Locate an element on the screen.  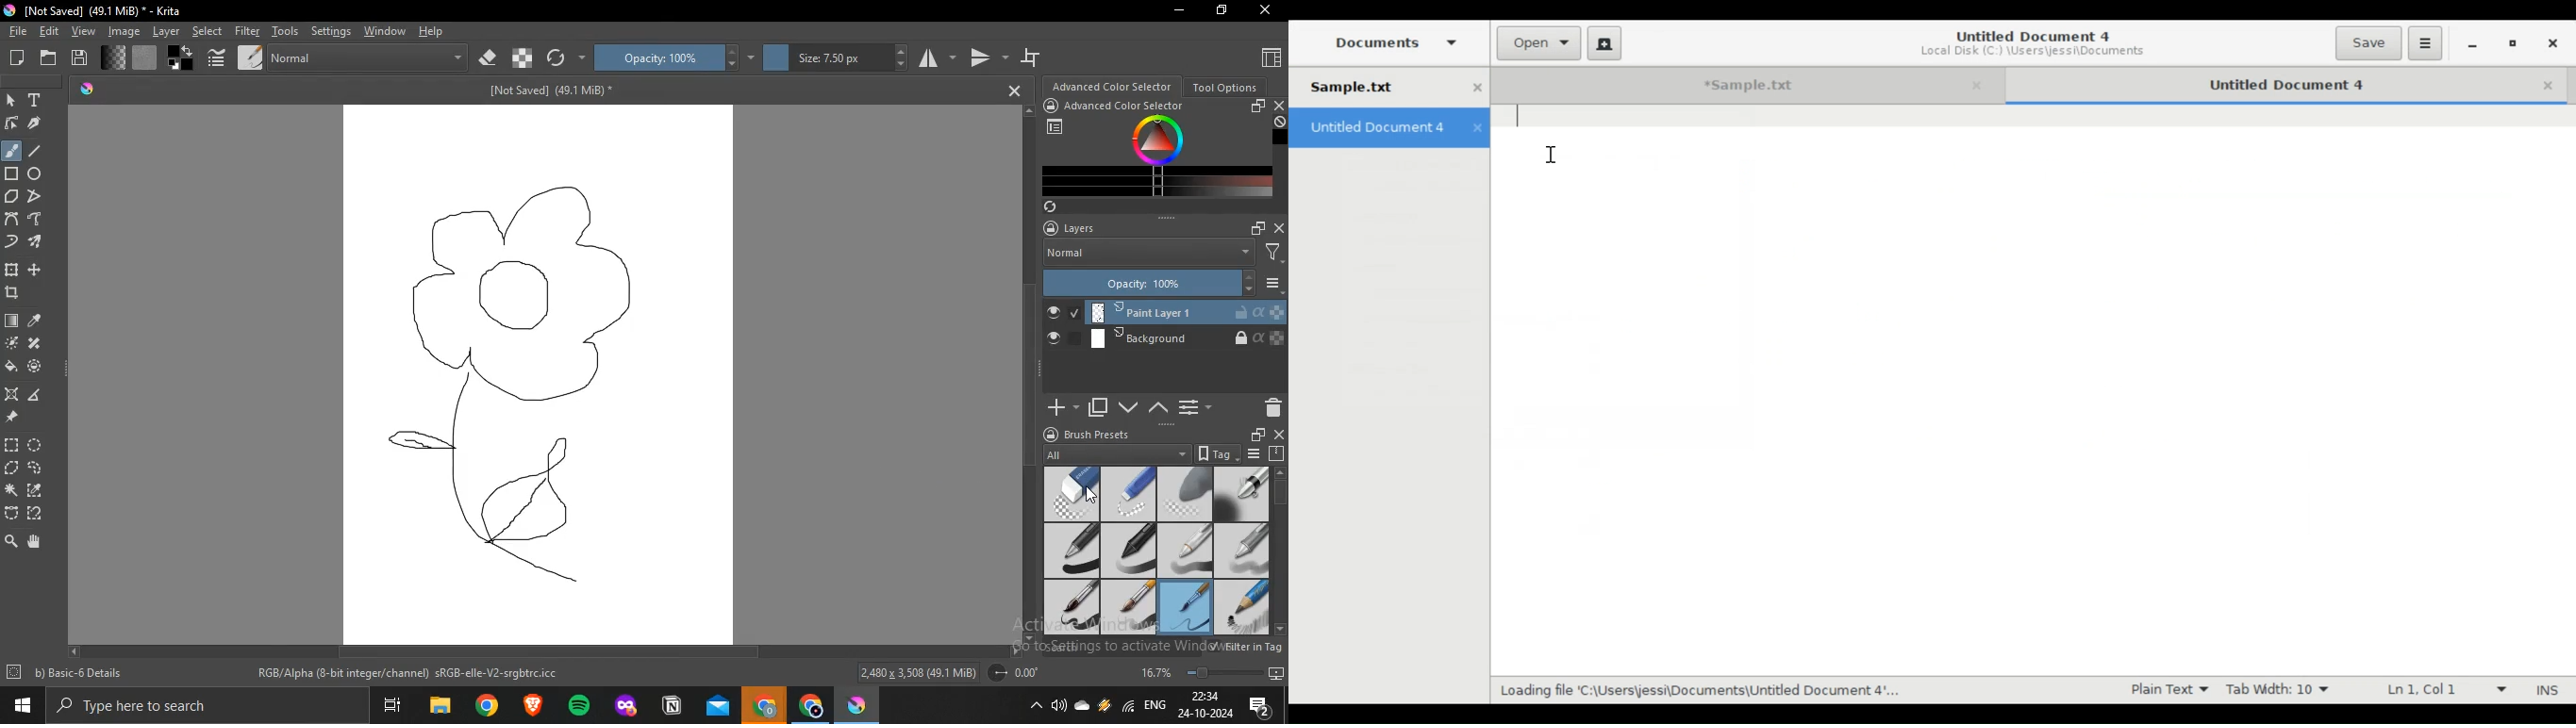
bezier curve selection tool is located at coordinates (12, 514).